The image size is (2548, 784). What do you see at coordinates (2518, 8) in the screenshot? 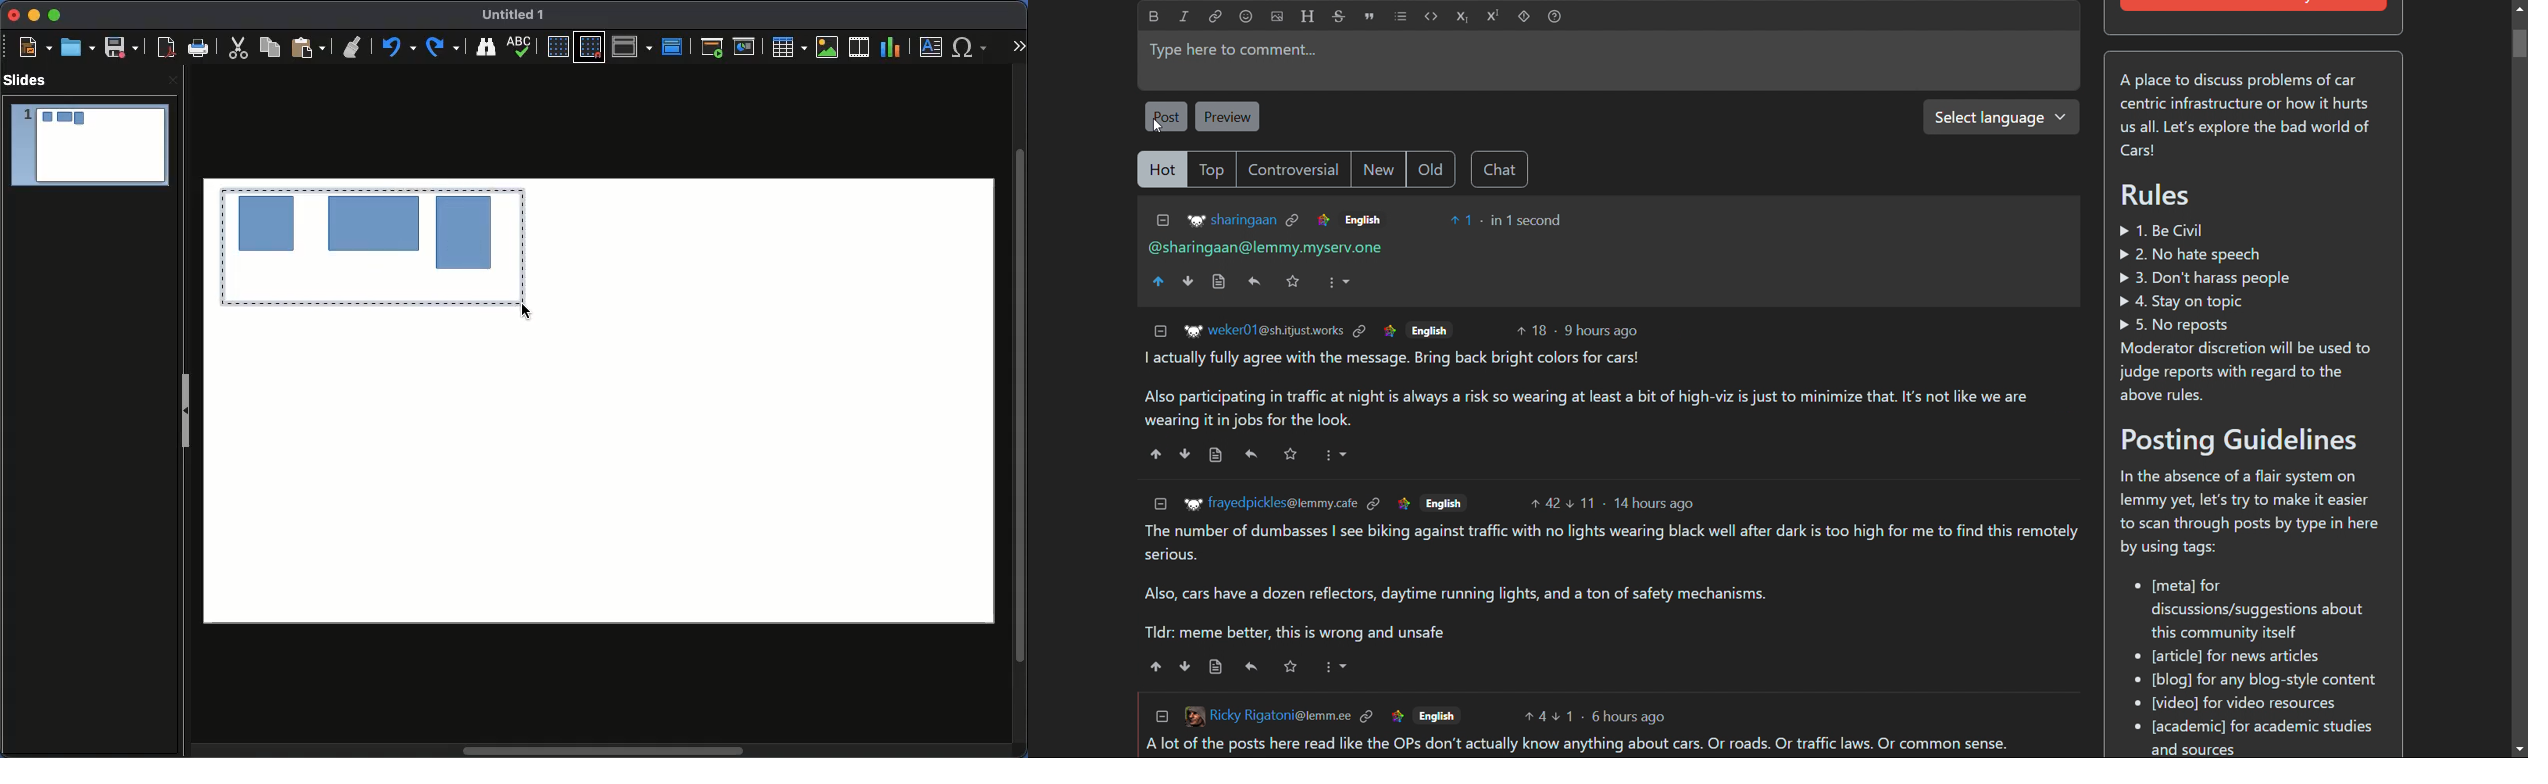
I see `scroll up` at bounding box center [2518, 8].